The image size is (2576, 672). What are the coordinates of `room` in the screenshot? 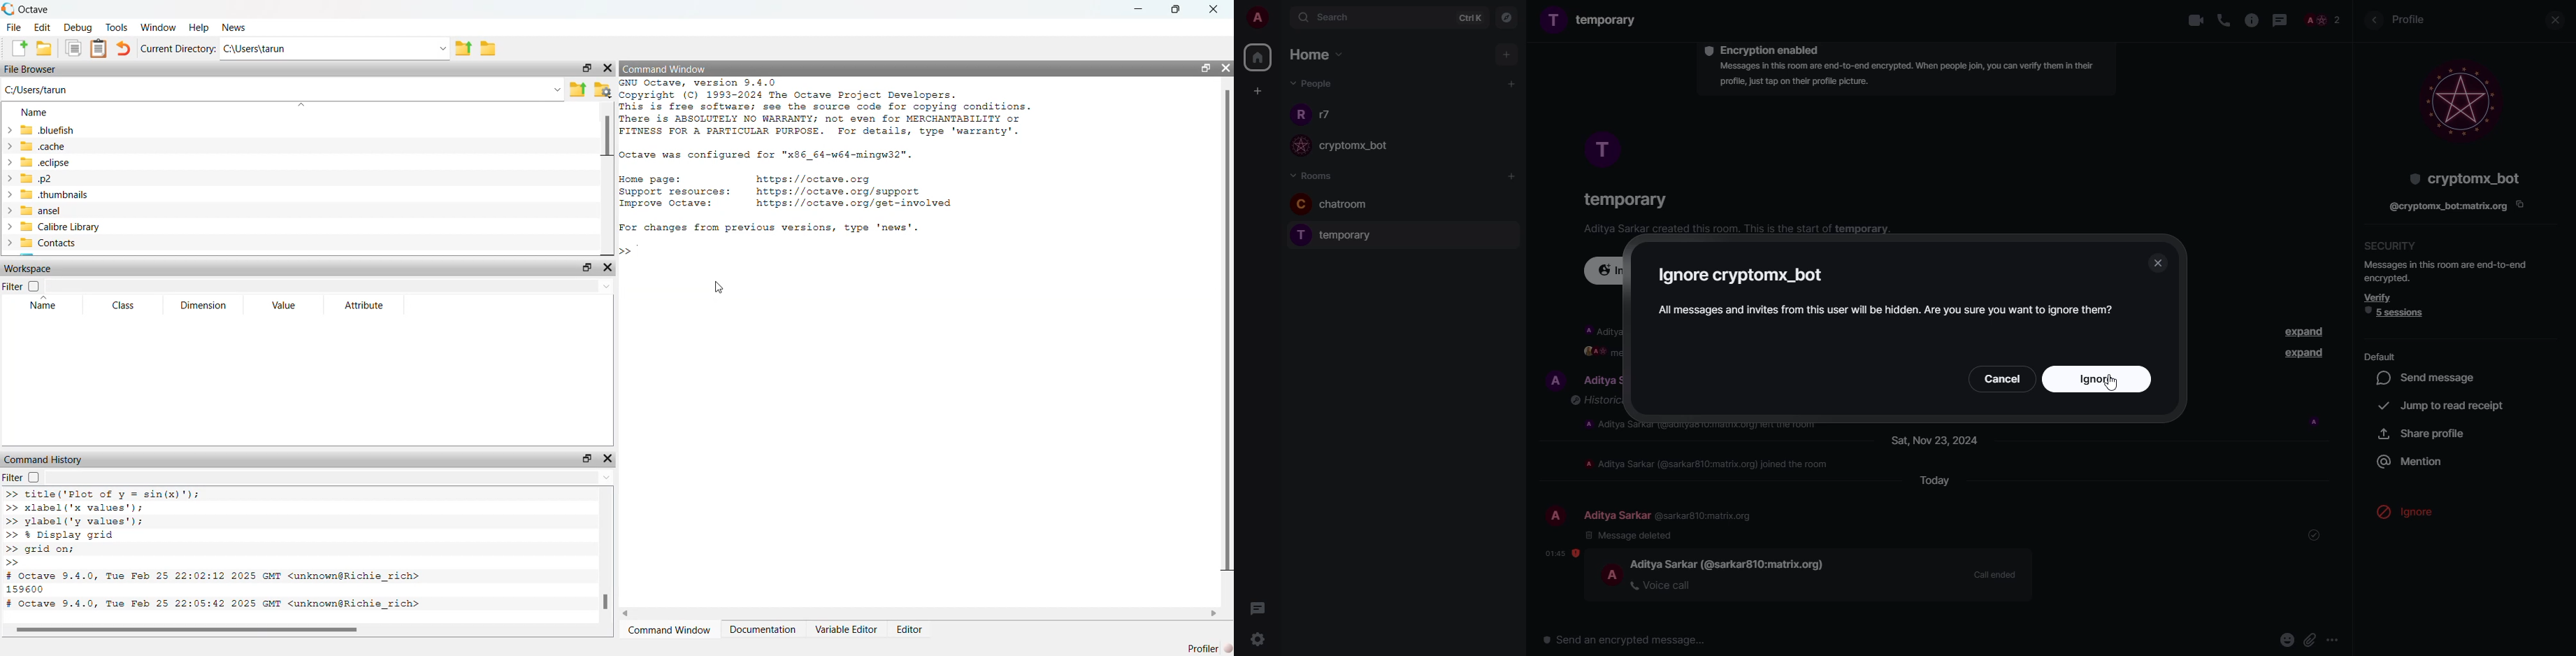 It's located at (1360, 238).